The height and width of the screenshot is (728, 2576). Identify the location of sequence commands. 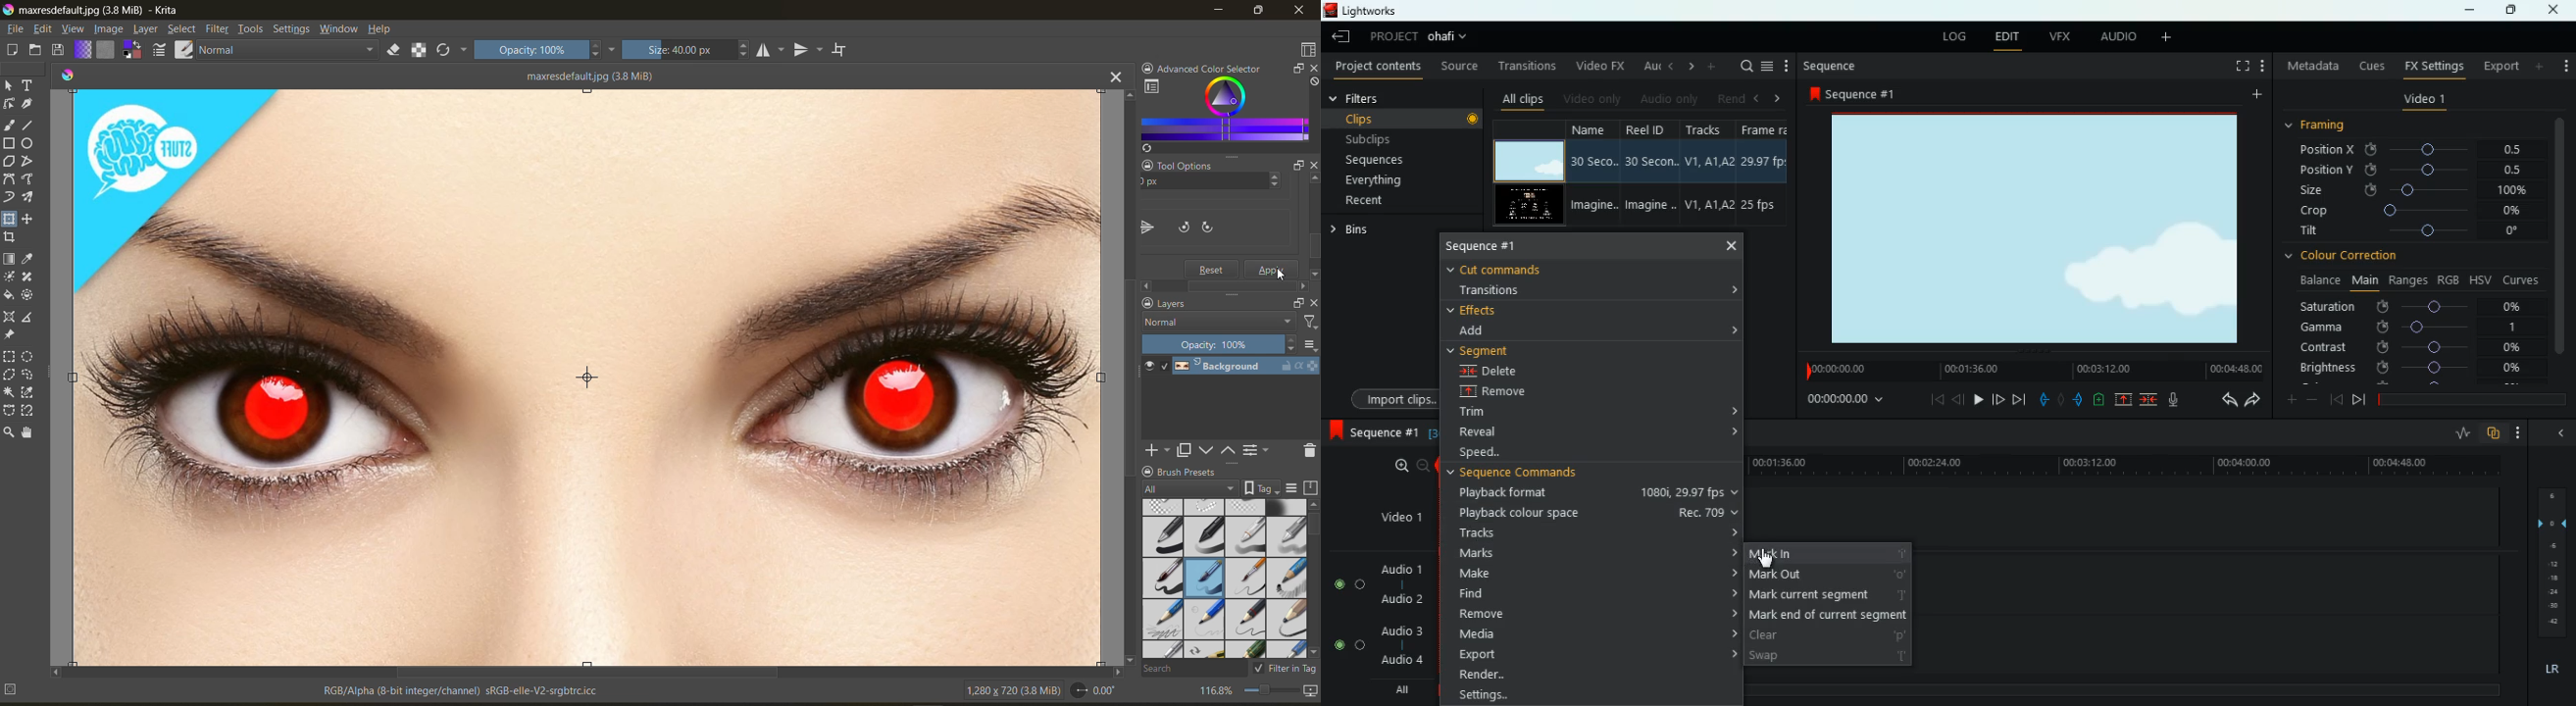
(1527, 472).